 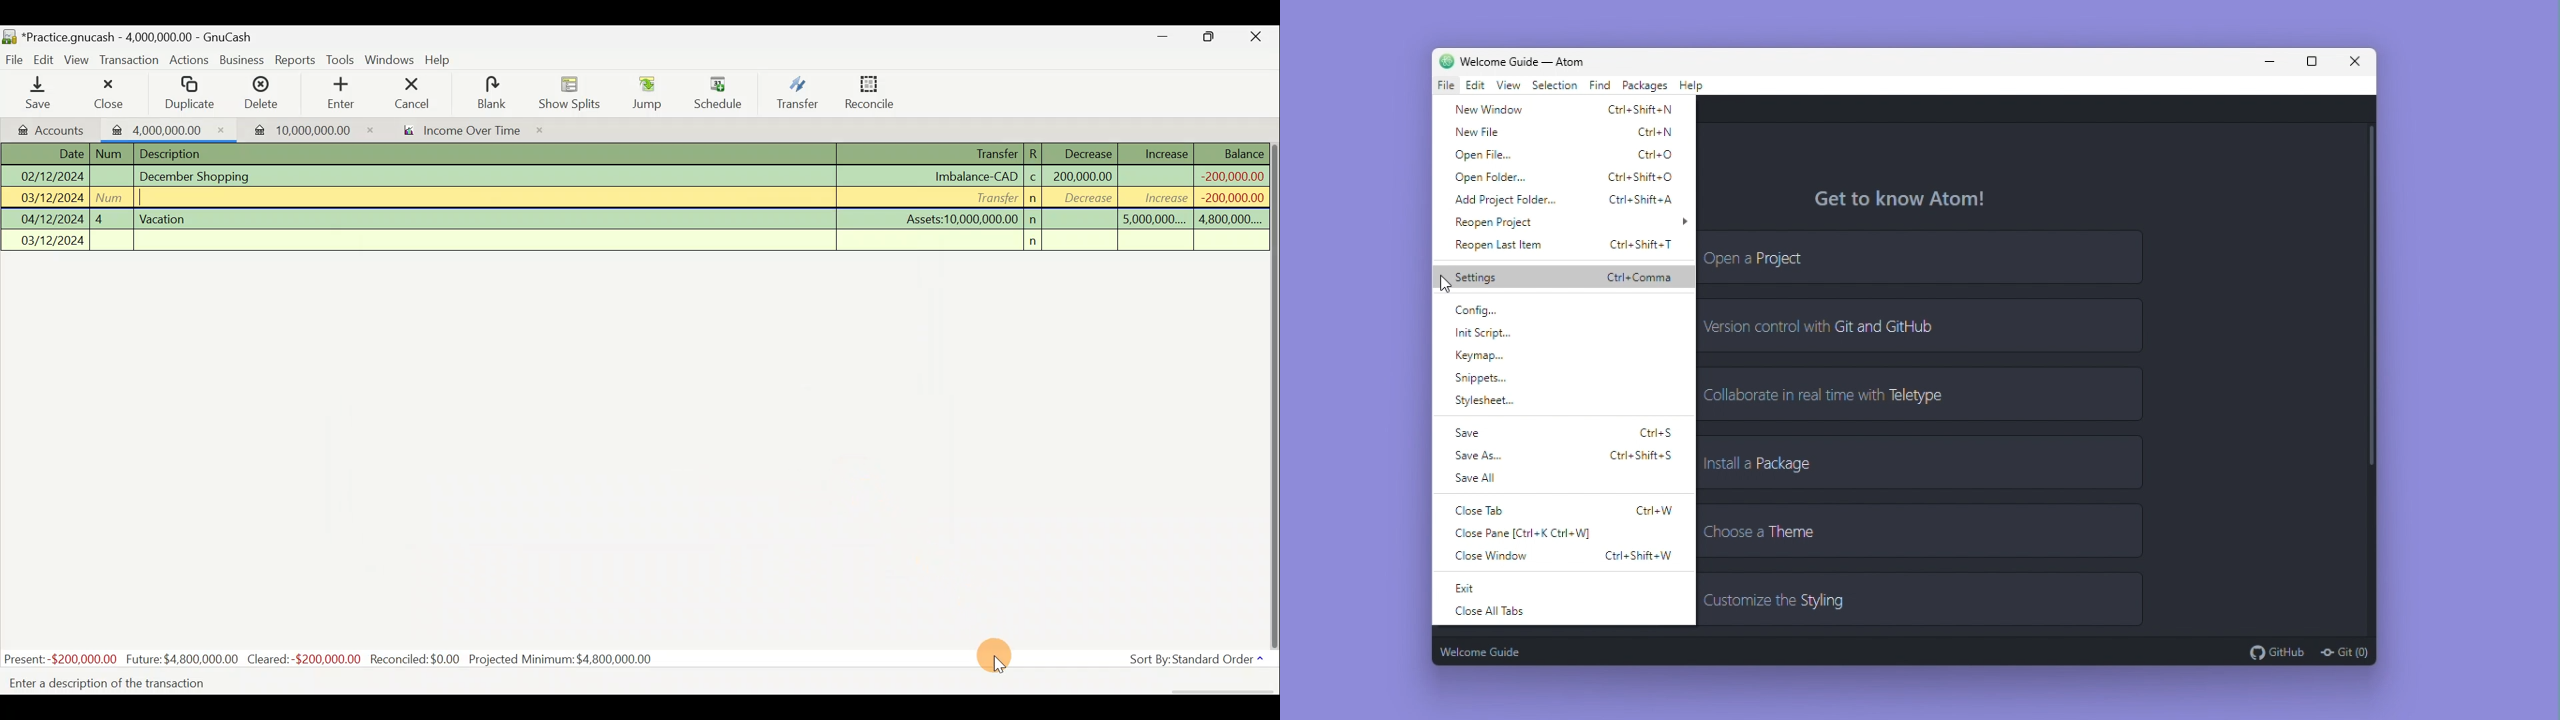 What do you see at coordinates (1564, 200) in the screenshot?
I see `Add project folder Ctrl+Shift+A` at bounding box center [1564, 200].